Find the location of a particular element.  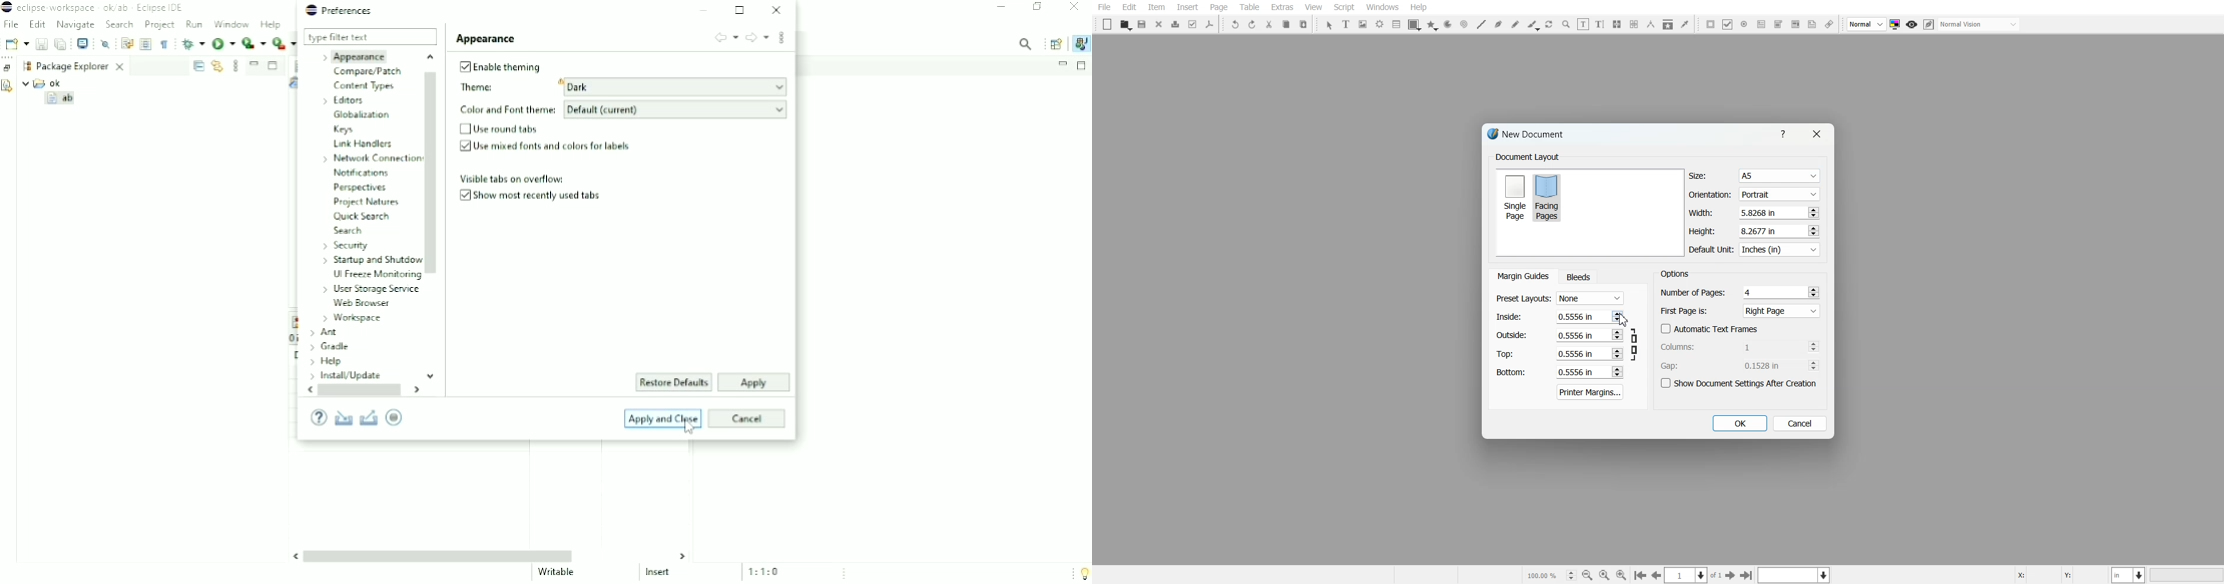

Close is located at coordinates (776, 10).